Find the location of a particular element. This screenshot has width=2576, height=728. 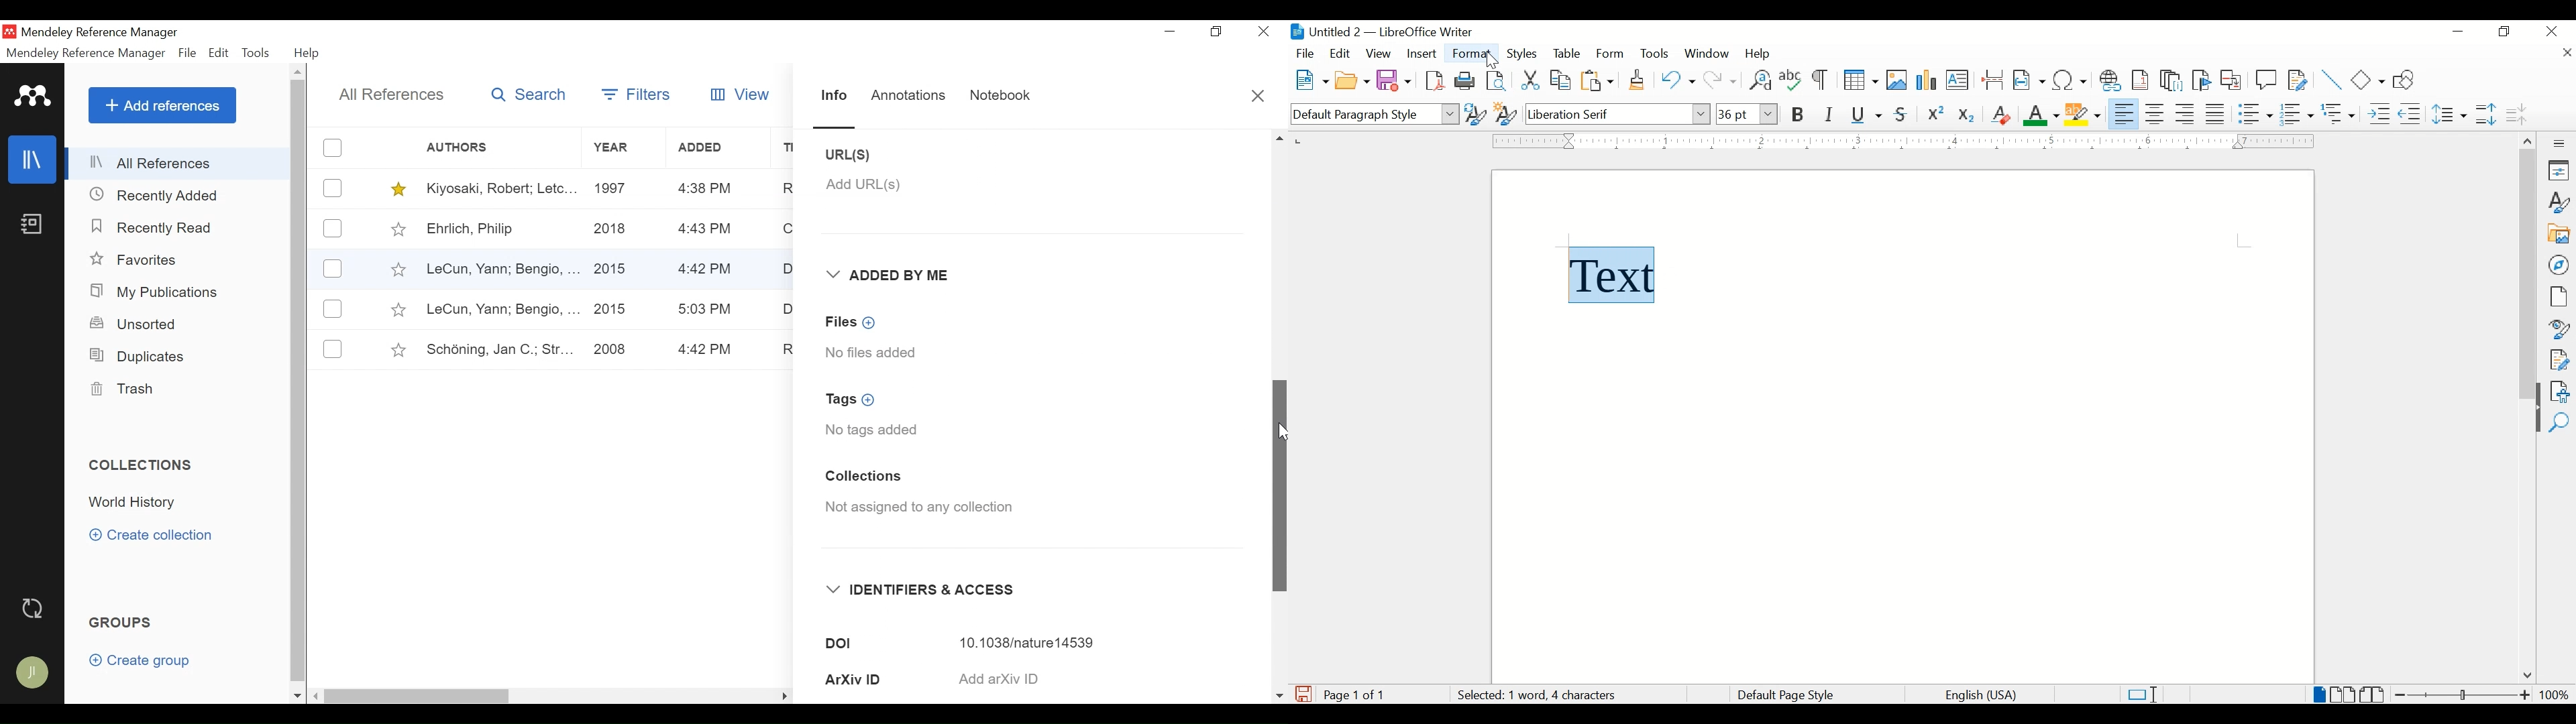

Add URL(S) is located at coordinates (863, 184).